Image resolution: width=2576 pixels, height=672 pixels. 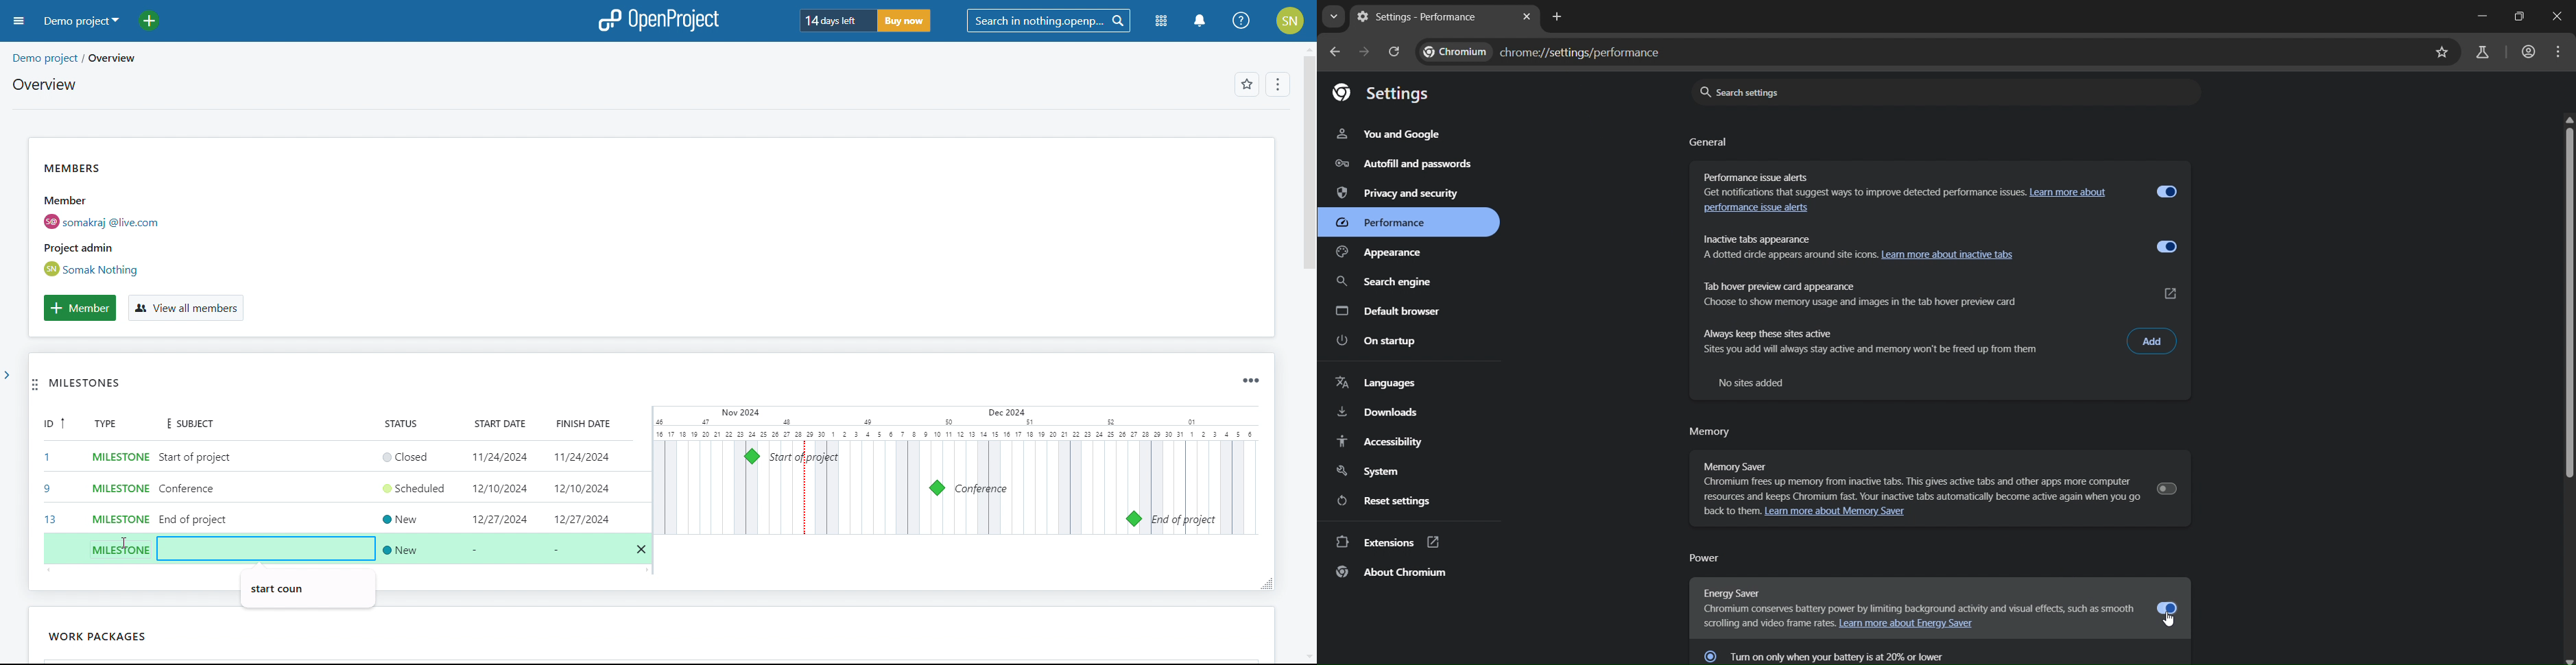 I want to click on widget options, so click(x=1249, y=380).